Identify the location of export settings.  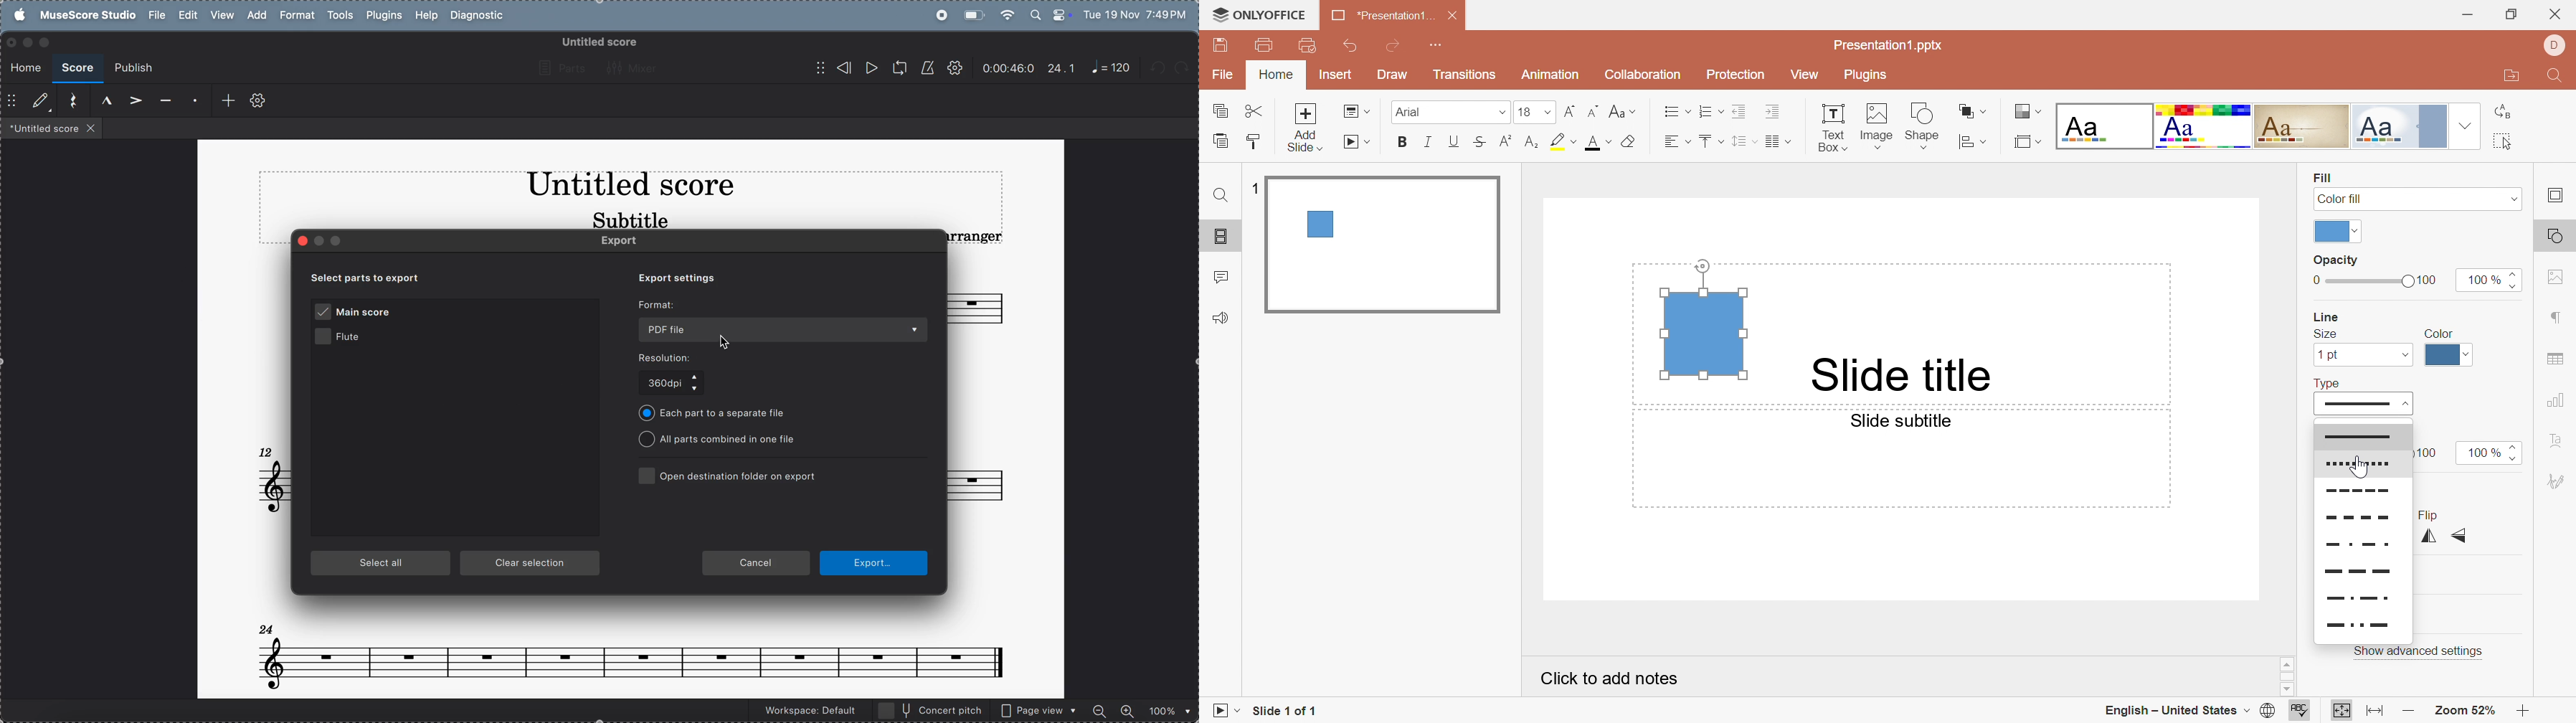
(671, 277).